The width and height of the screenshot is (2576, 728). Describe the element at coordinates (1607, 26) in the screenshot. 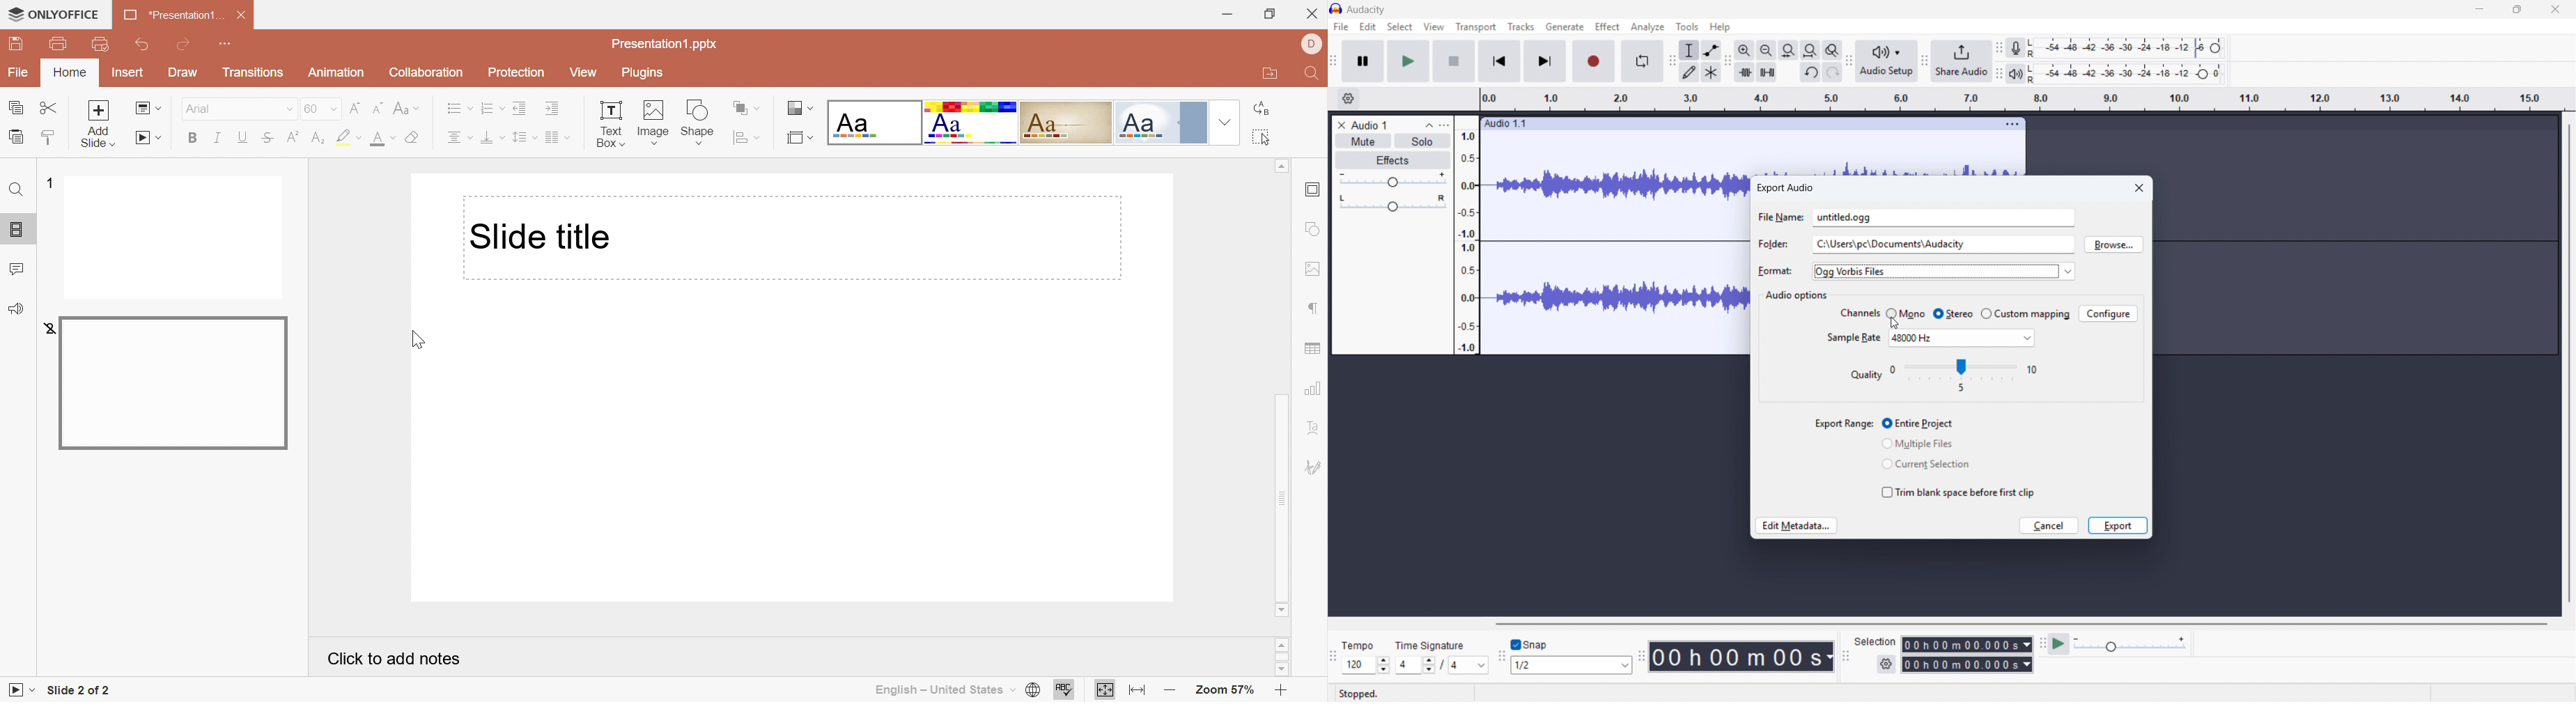

I see `Effect ` at that location.